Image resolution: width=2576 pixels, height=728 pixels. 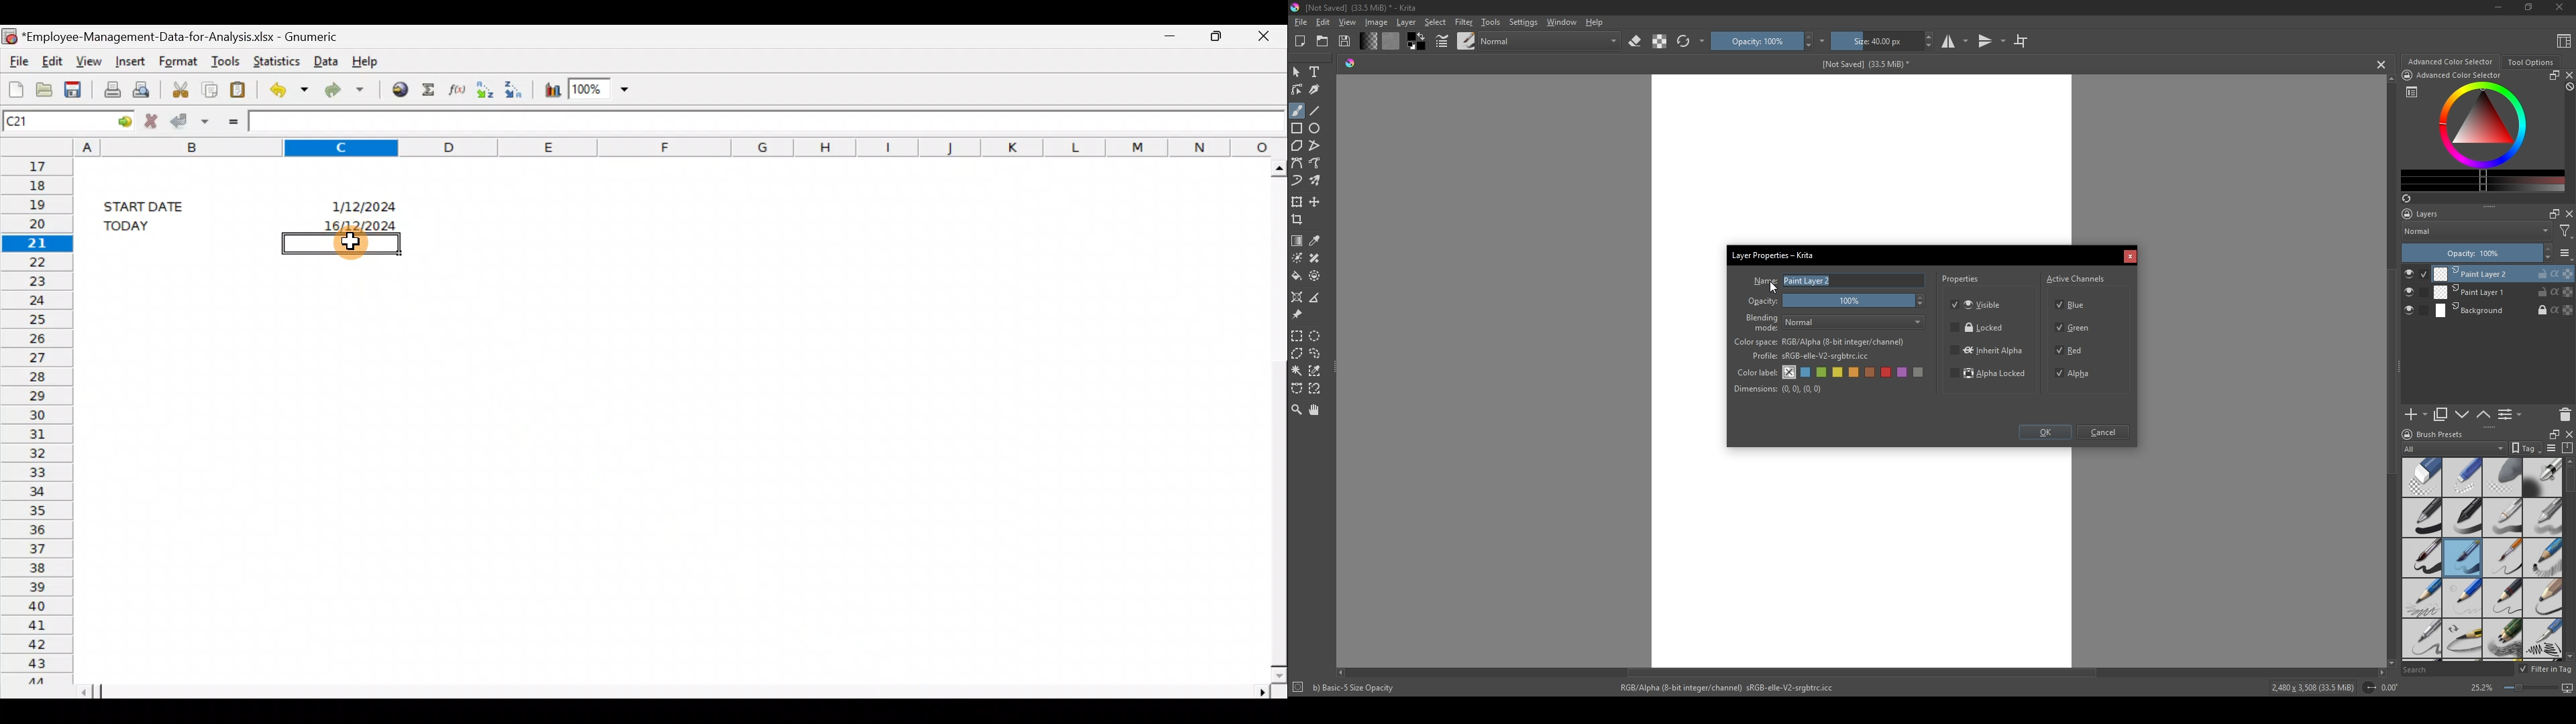 What do you see at coordinates (2457, 670) in the screenshot?
I see `Search` at bounding box center [2457, 670].